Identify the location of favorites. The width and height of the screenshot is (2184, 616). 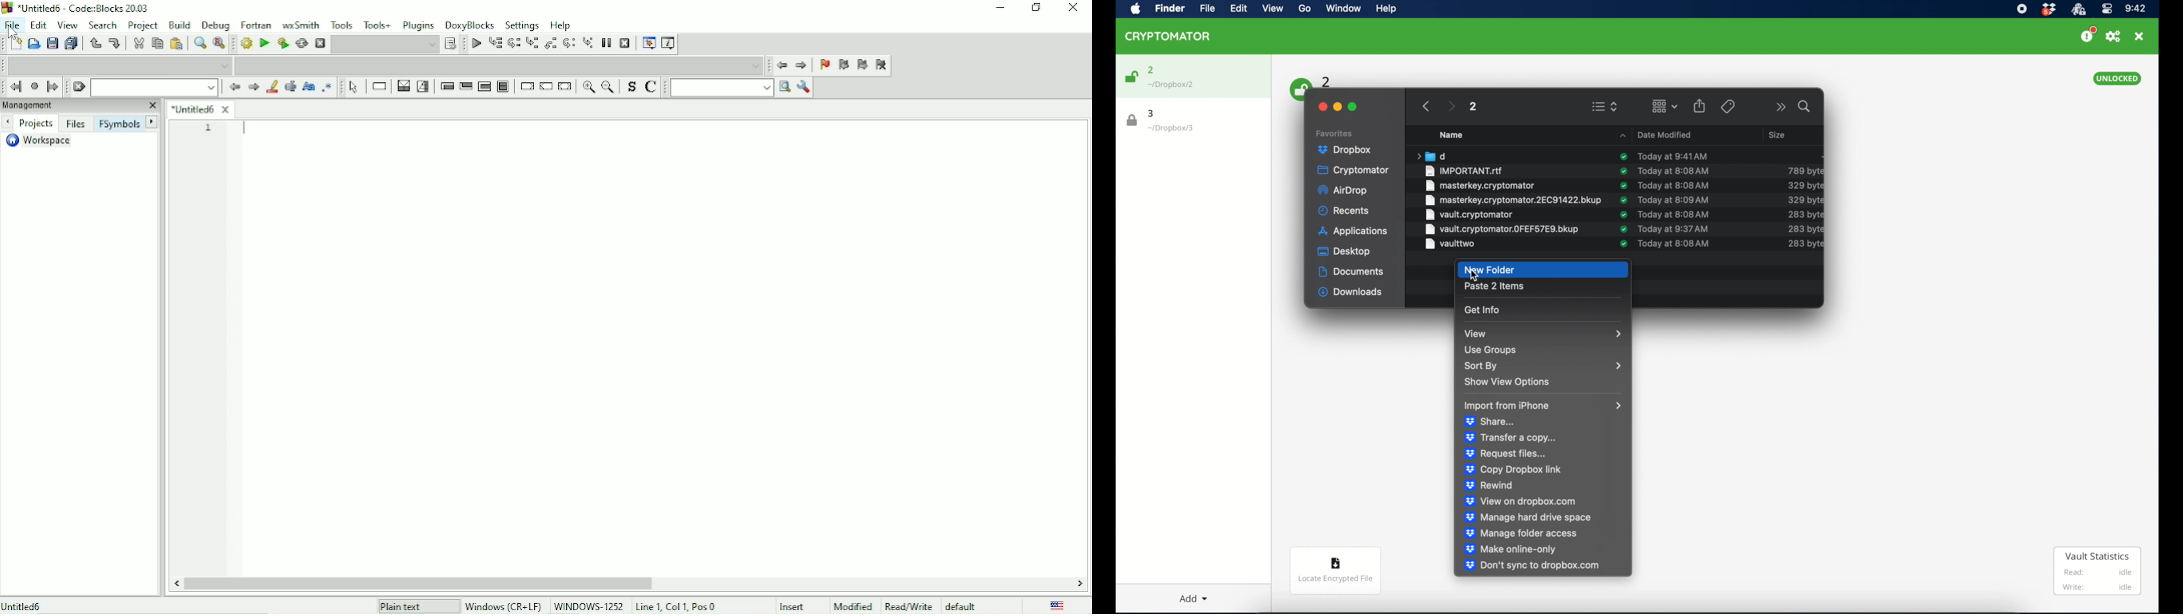
(1335, 134).